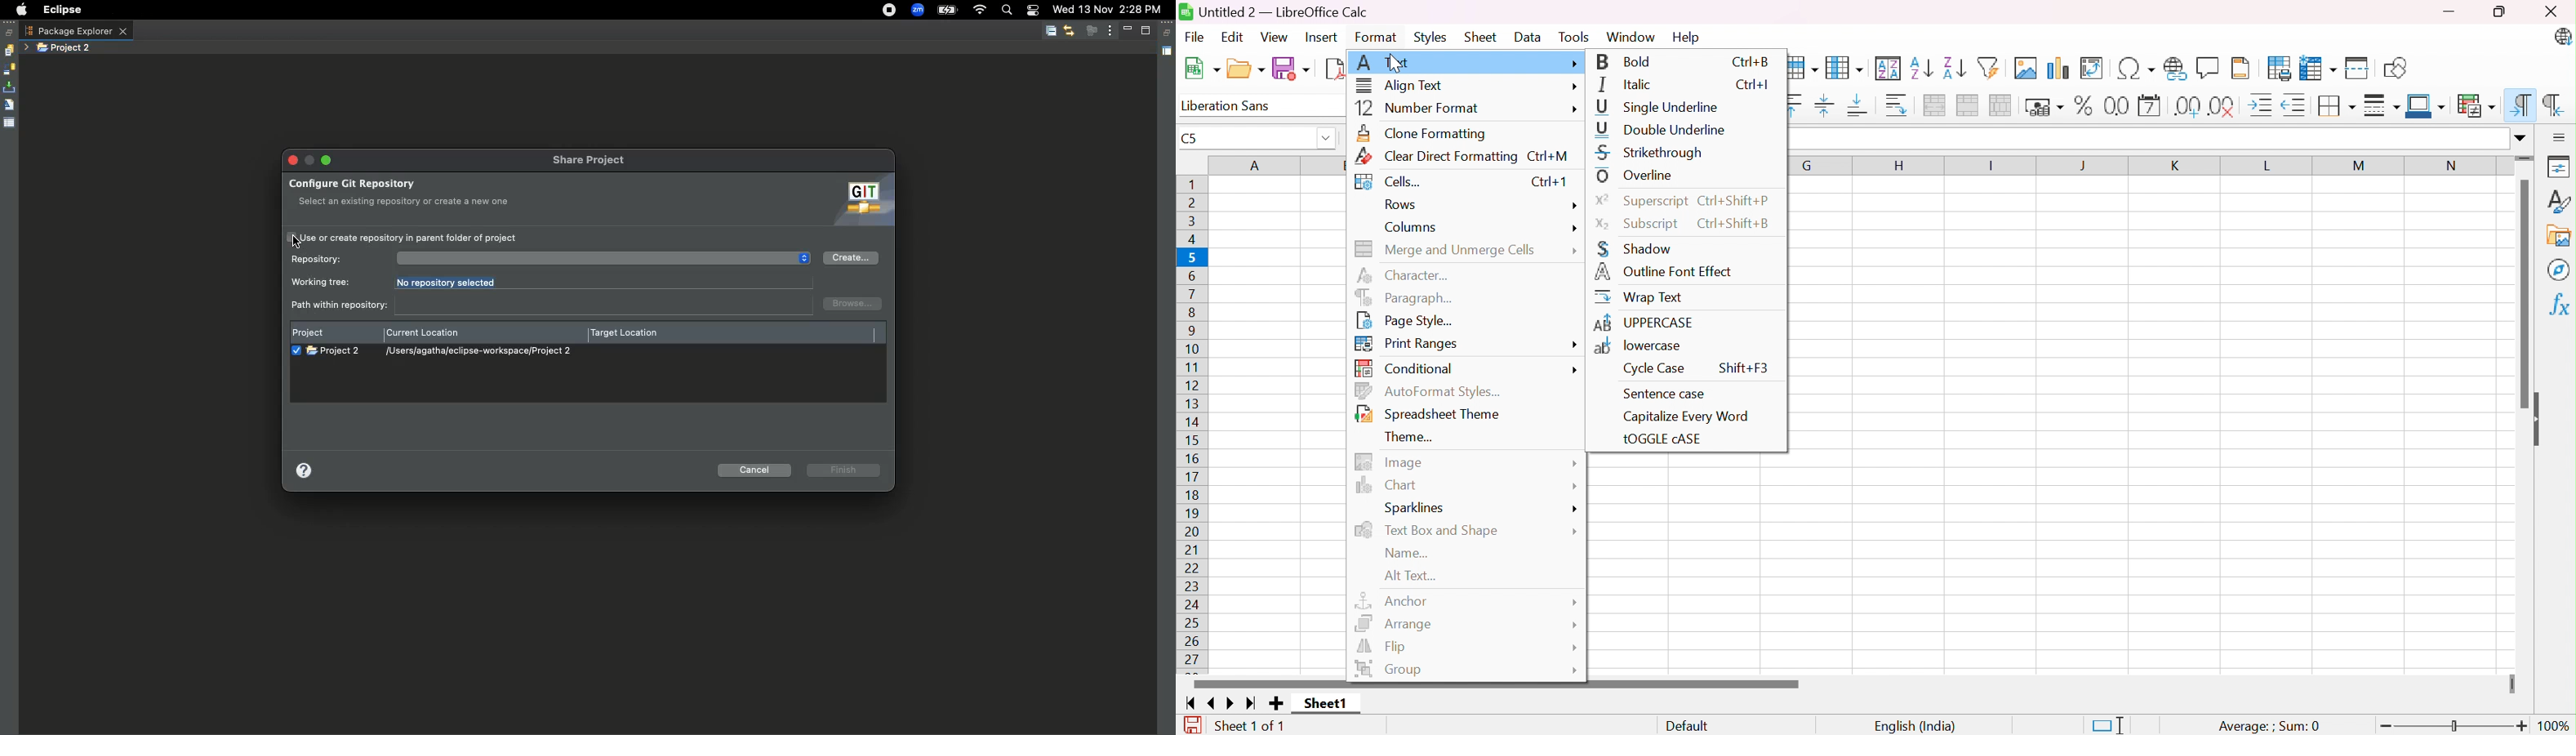 The image size is (2576, 756). Describe the element at coordinates (1430, 389) in the screenshot. I see `AutoFormat Styles` at that location.